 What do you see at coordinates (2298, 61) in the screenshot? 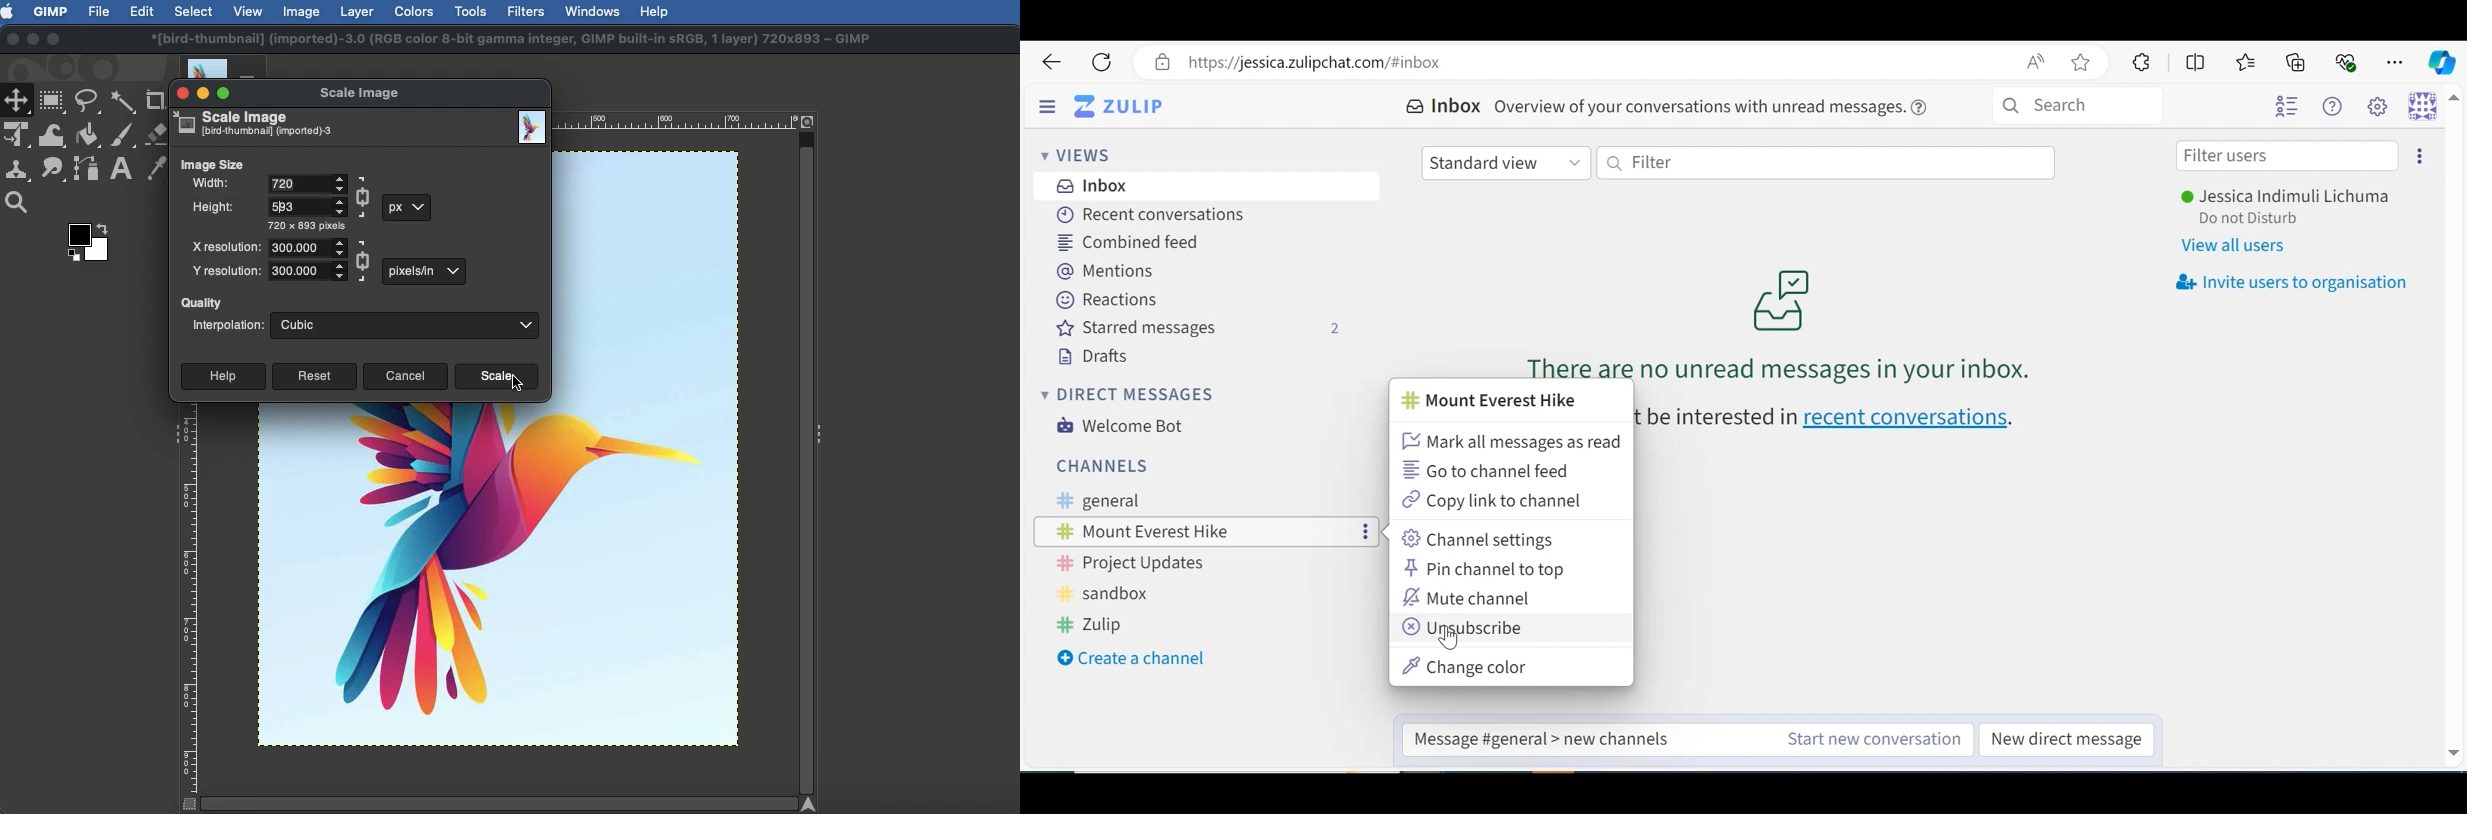
I see `Collections` at bounding box center [2298, 61].